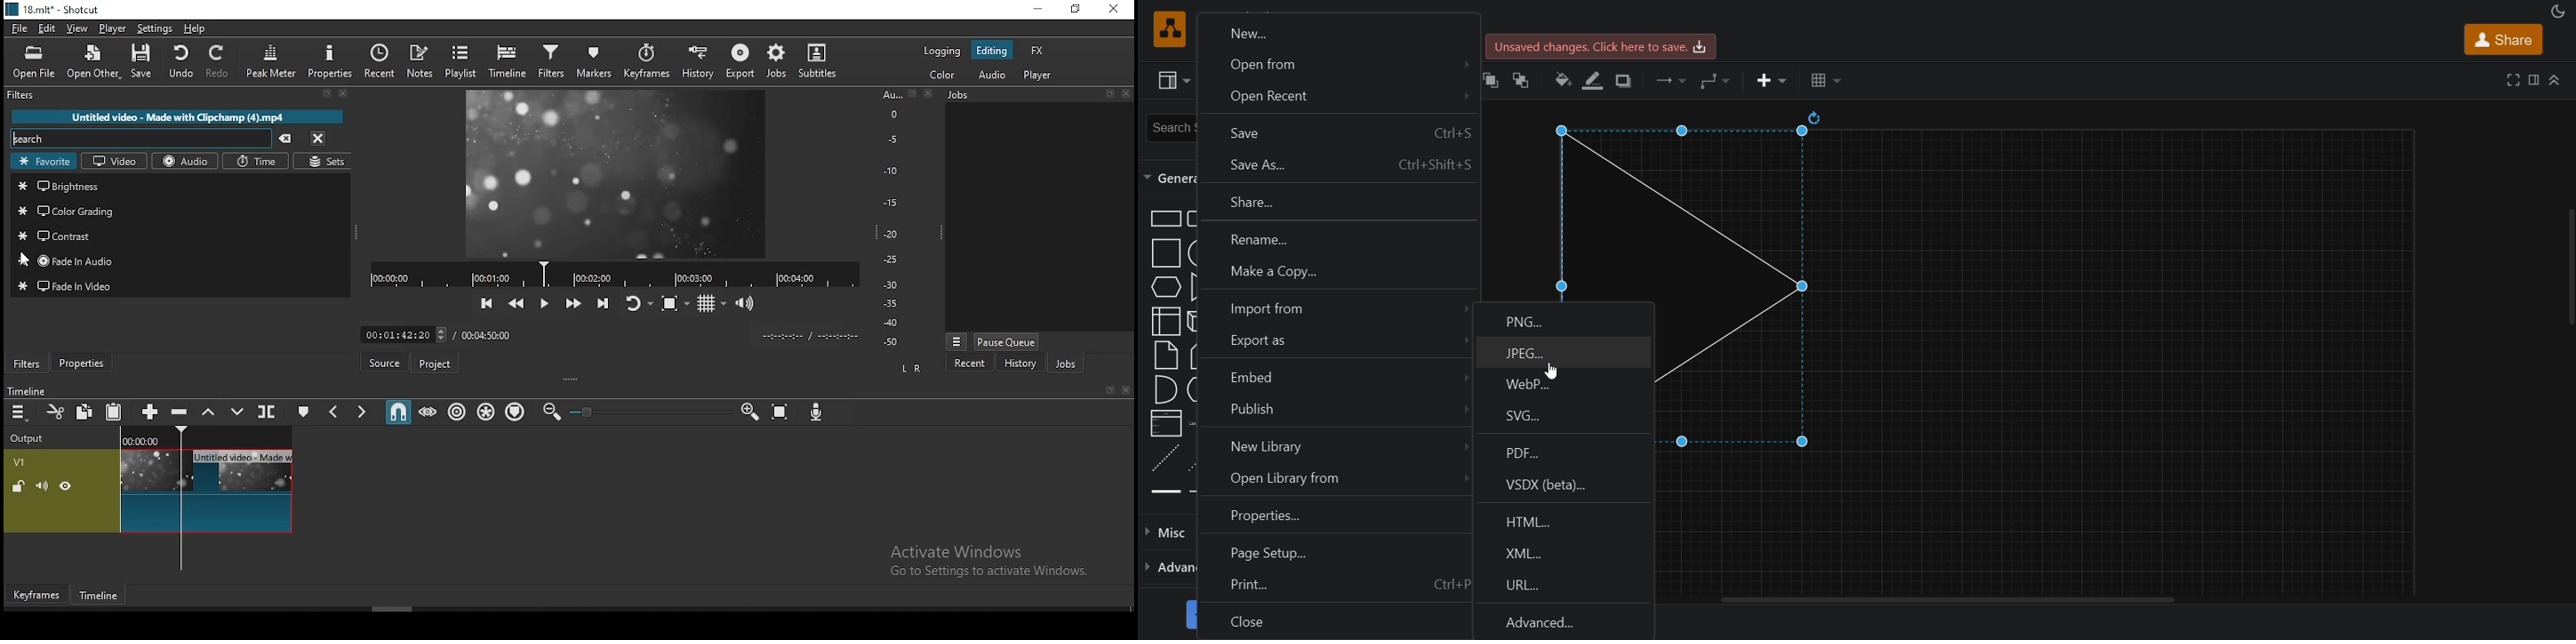 Image resolution: width=2576 pixels, height=644 pixels. I want to click on show volume control, so click(746, 302).